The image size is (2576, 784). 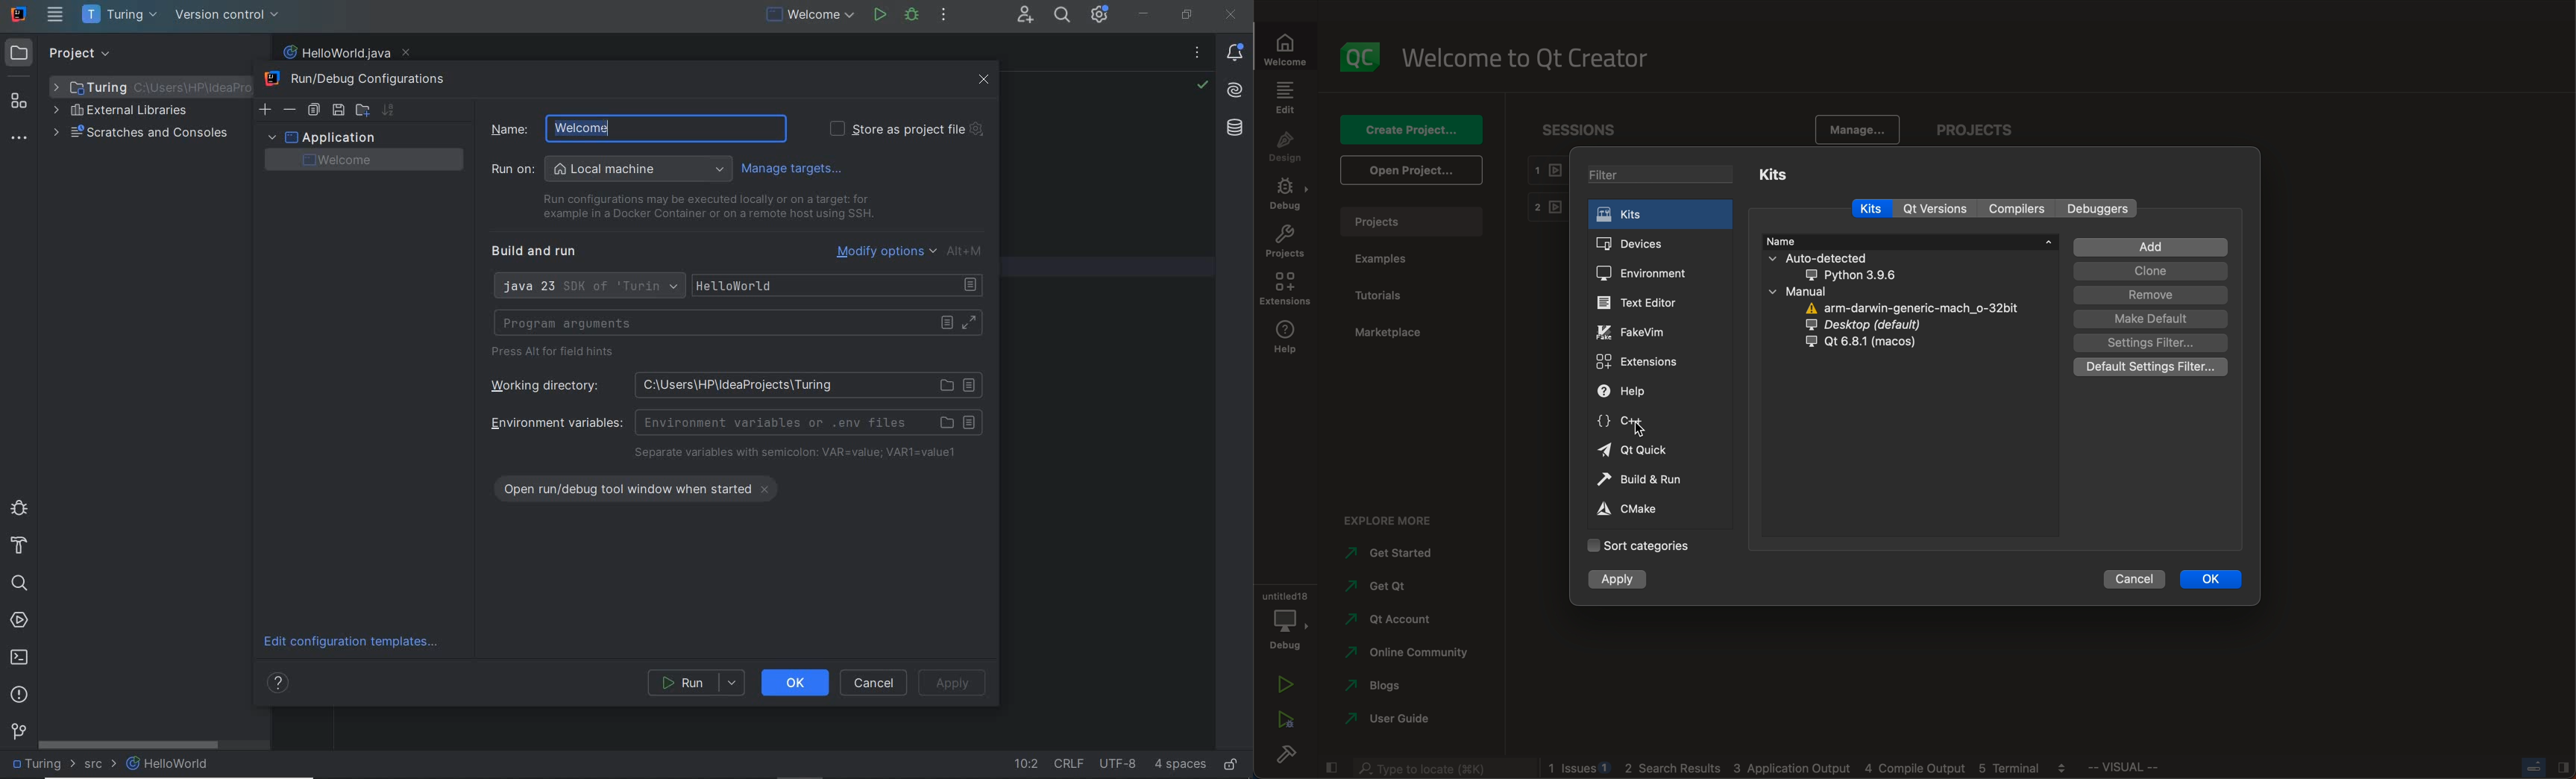 What do you see at coordinates (1330, 765) in the screenshot?
I see `close slide bar` at bounding box center [1330, 765].